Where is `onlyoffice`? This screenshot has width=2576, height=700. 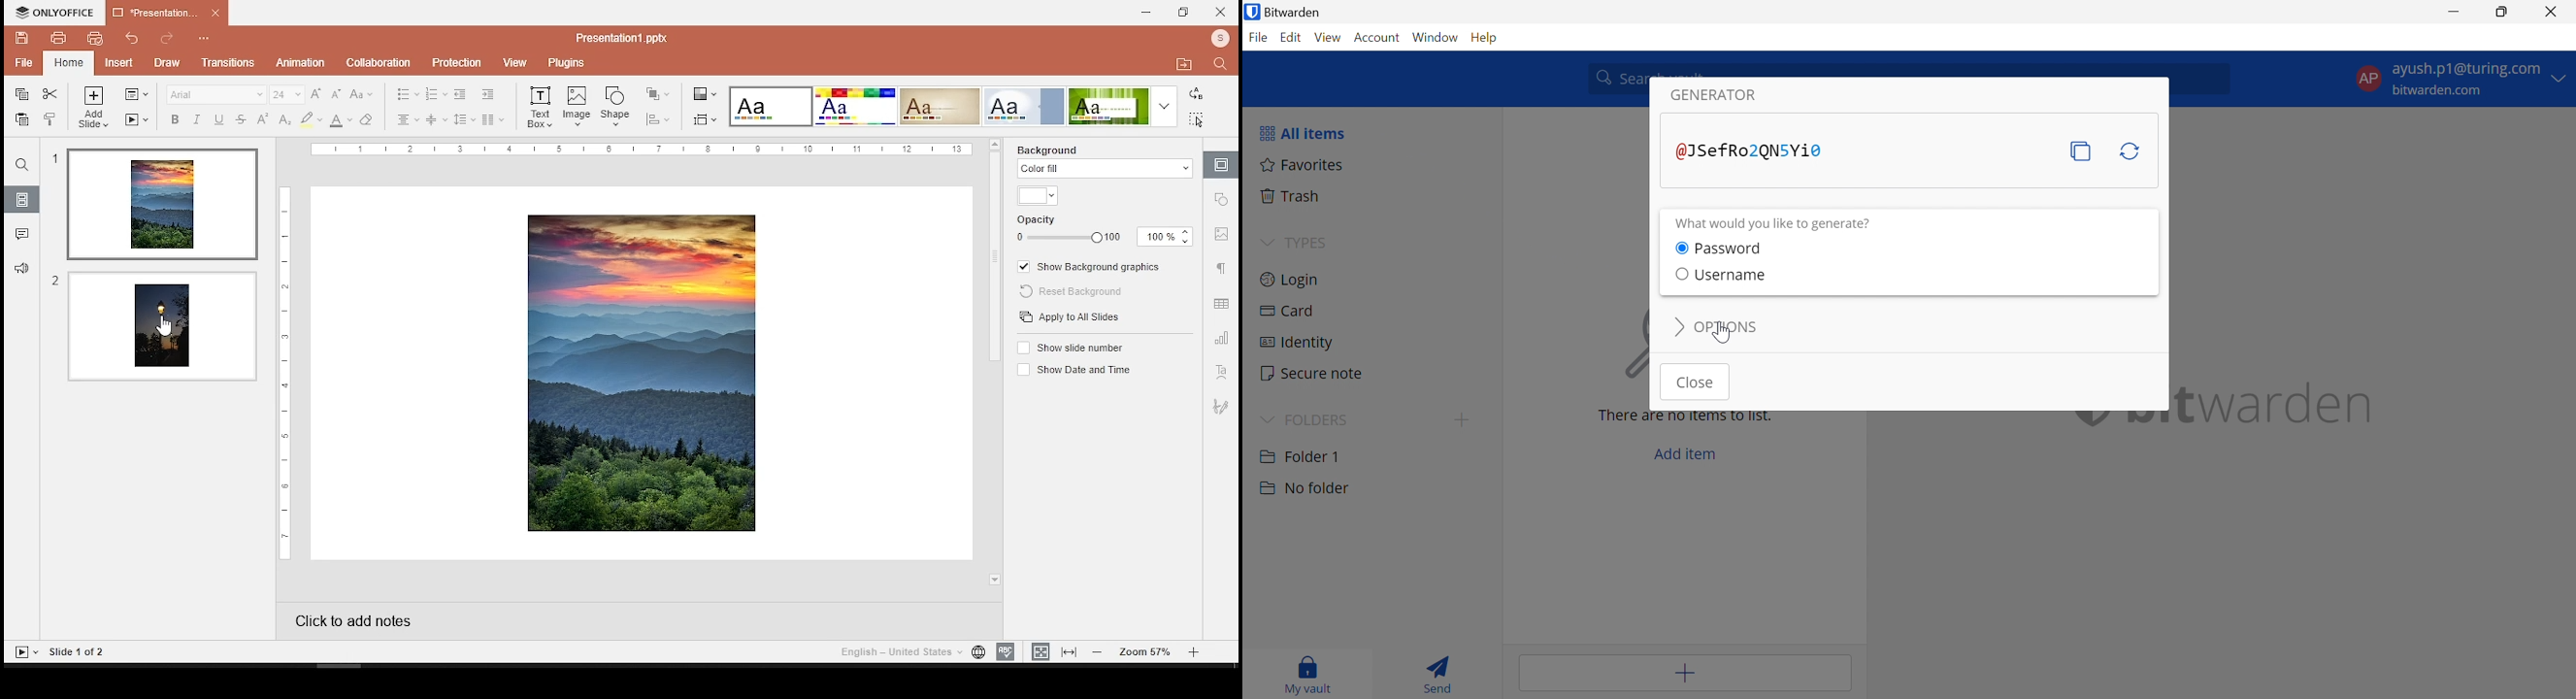
onlyoffice is located at coordinates (51, 12).